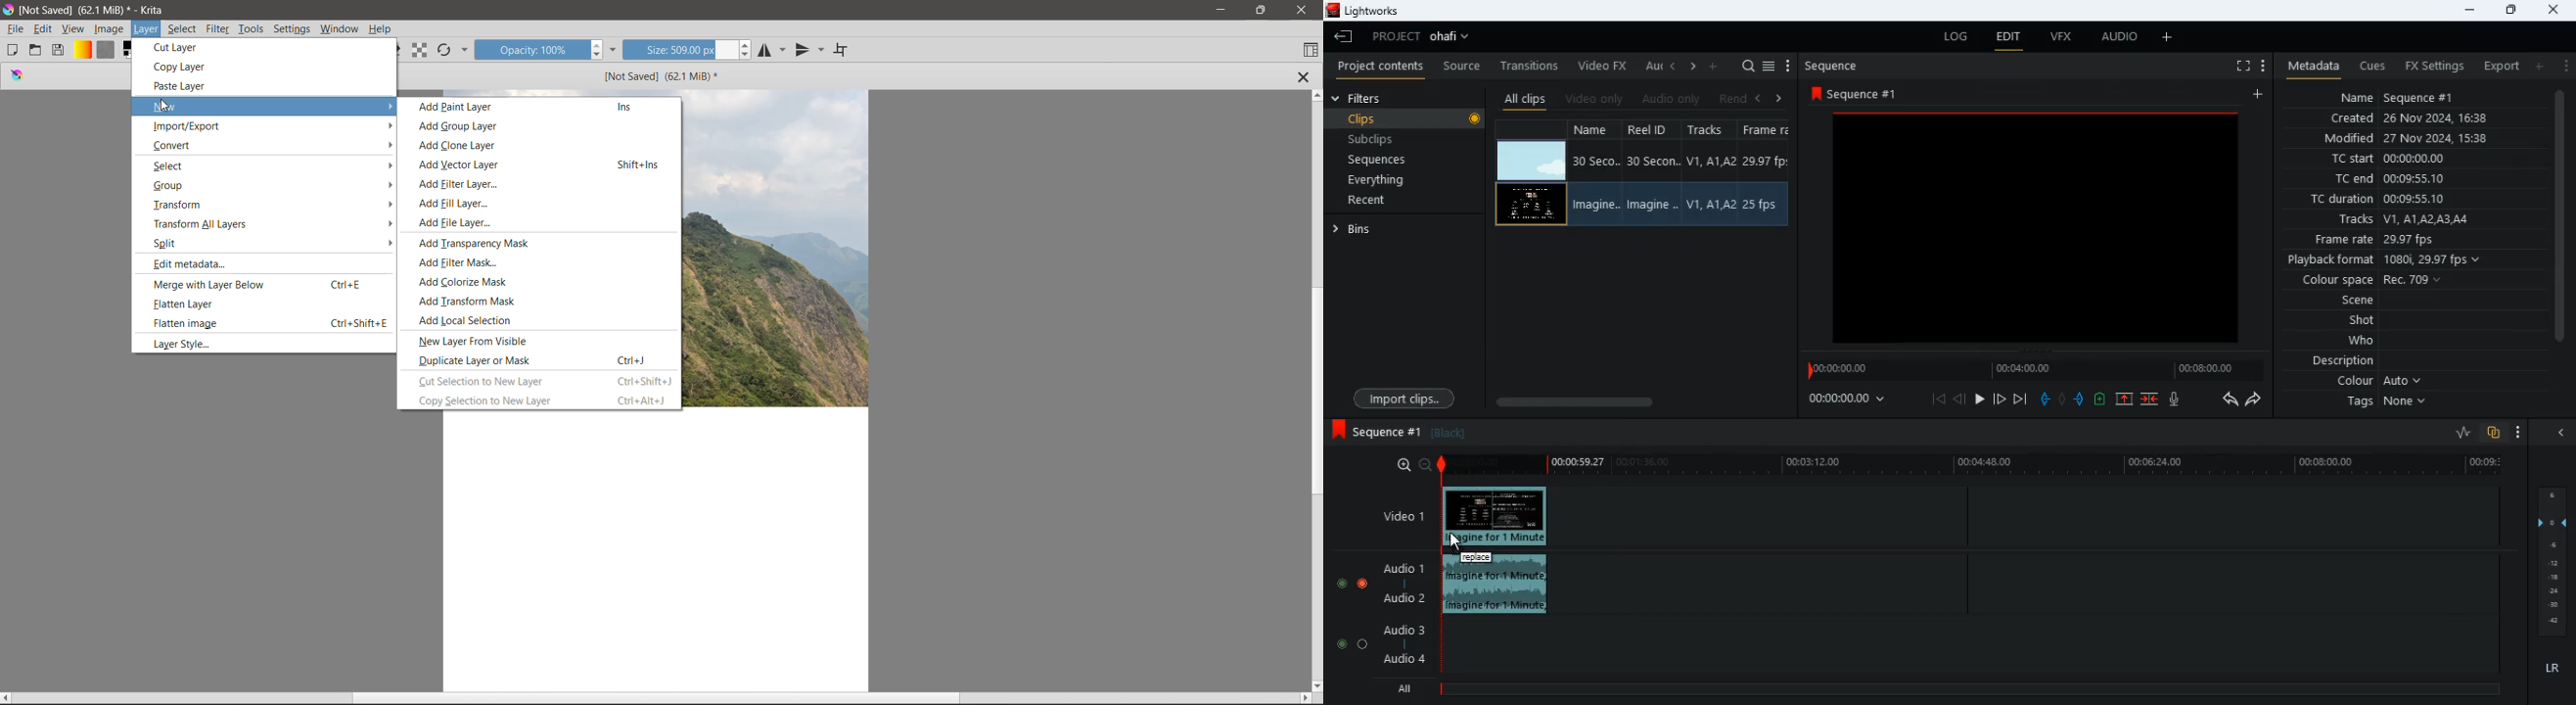 The width and height of the screenshot is (2576, 728). What do you see at coordinates (1380, 431) in the screenshot?
I see `sequence` at bounding box center [1380, 431].